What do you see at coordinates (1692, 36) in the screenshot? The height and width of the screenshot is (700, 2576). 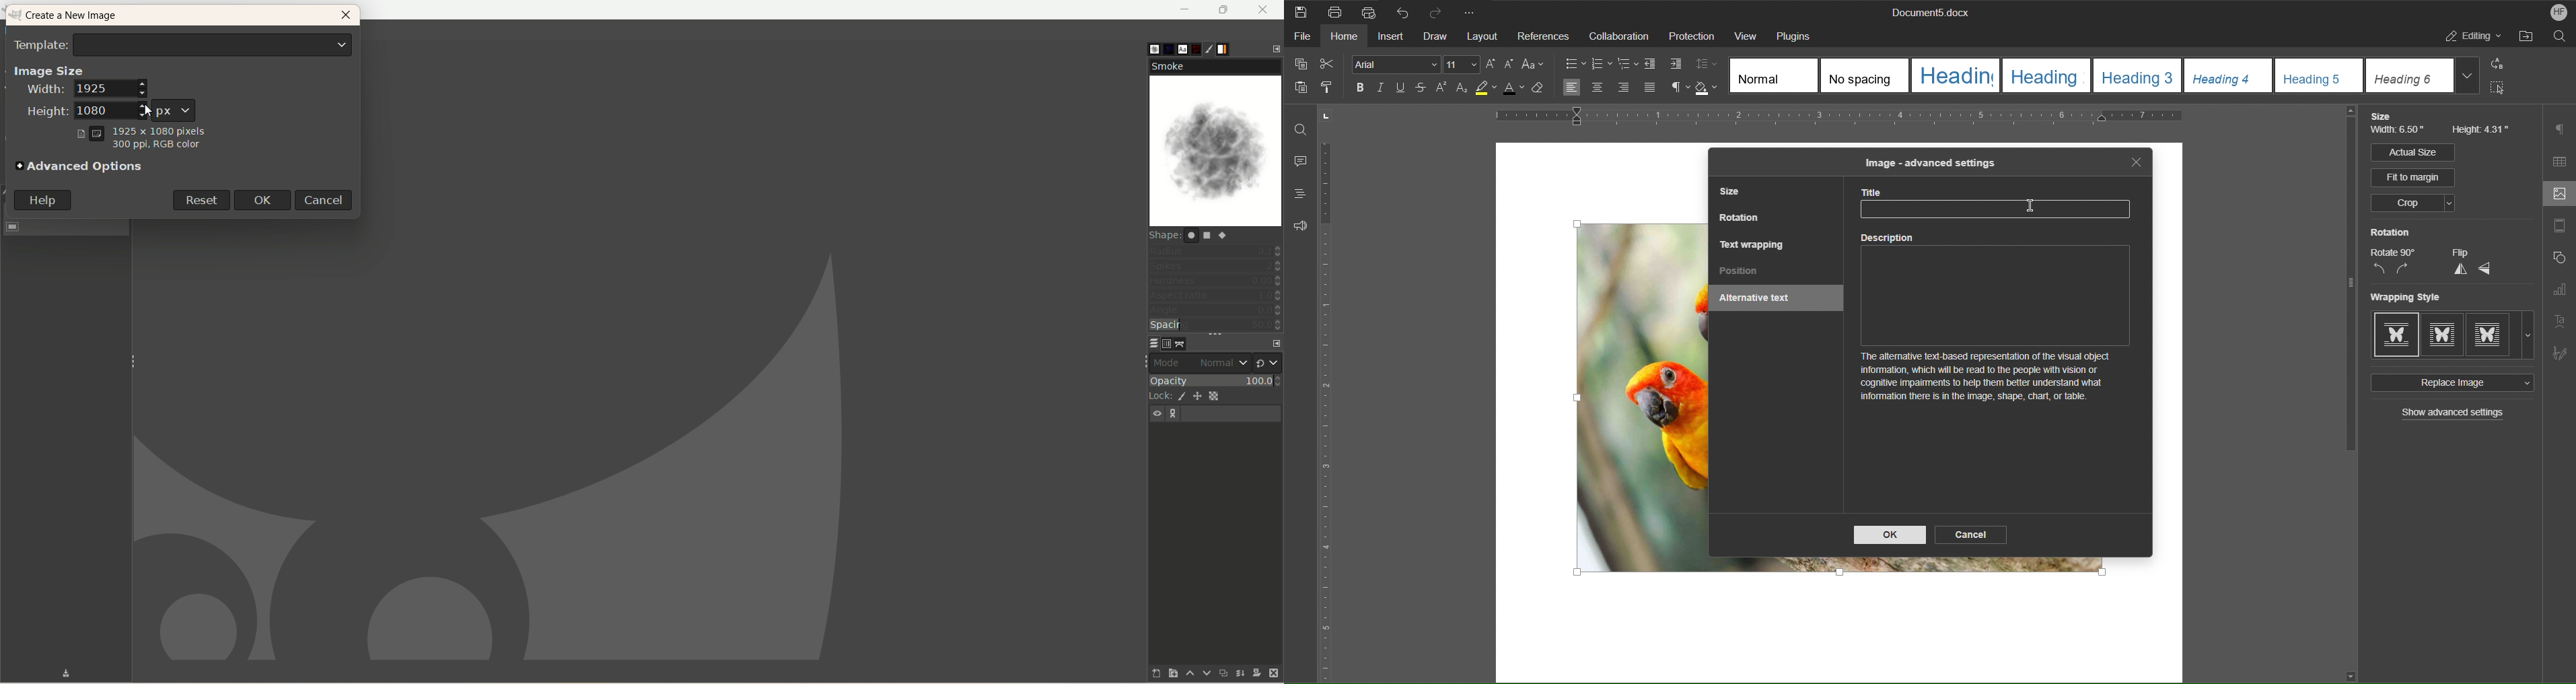 I see `Protection` at bounding box center [1692, 36].